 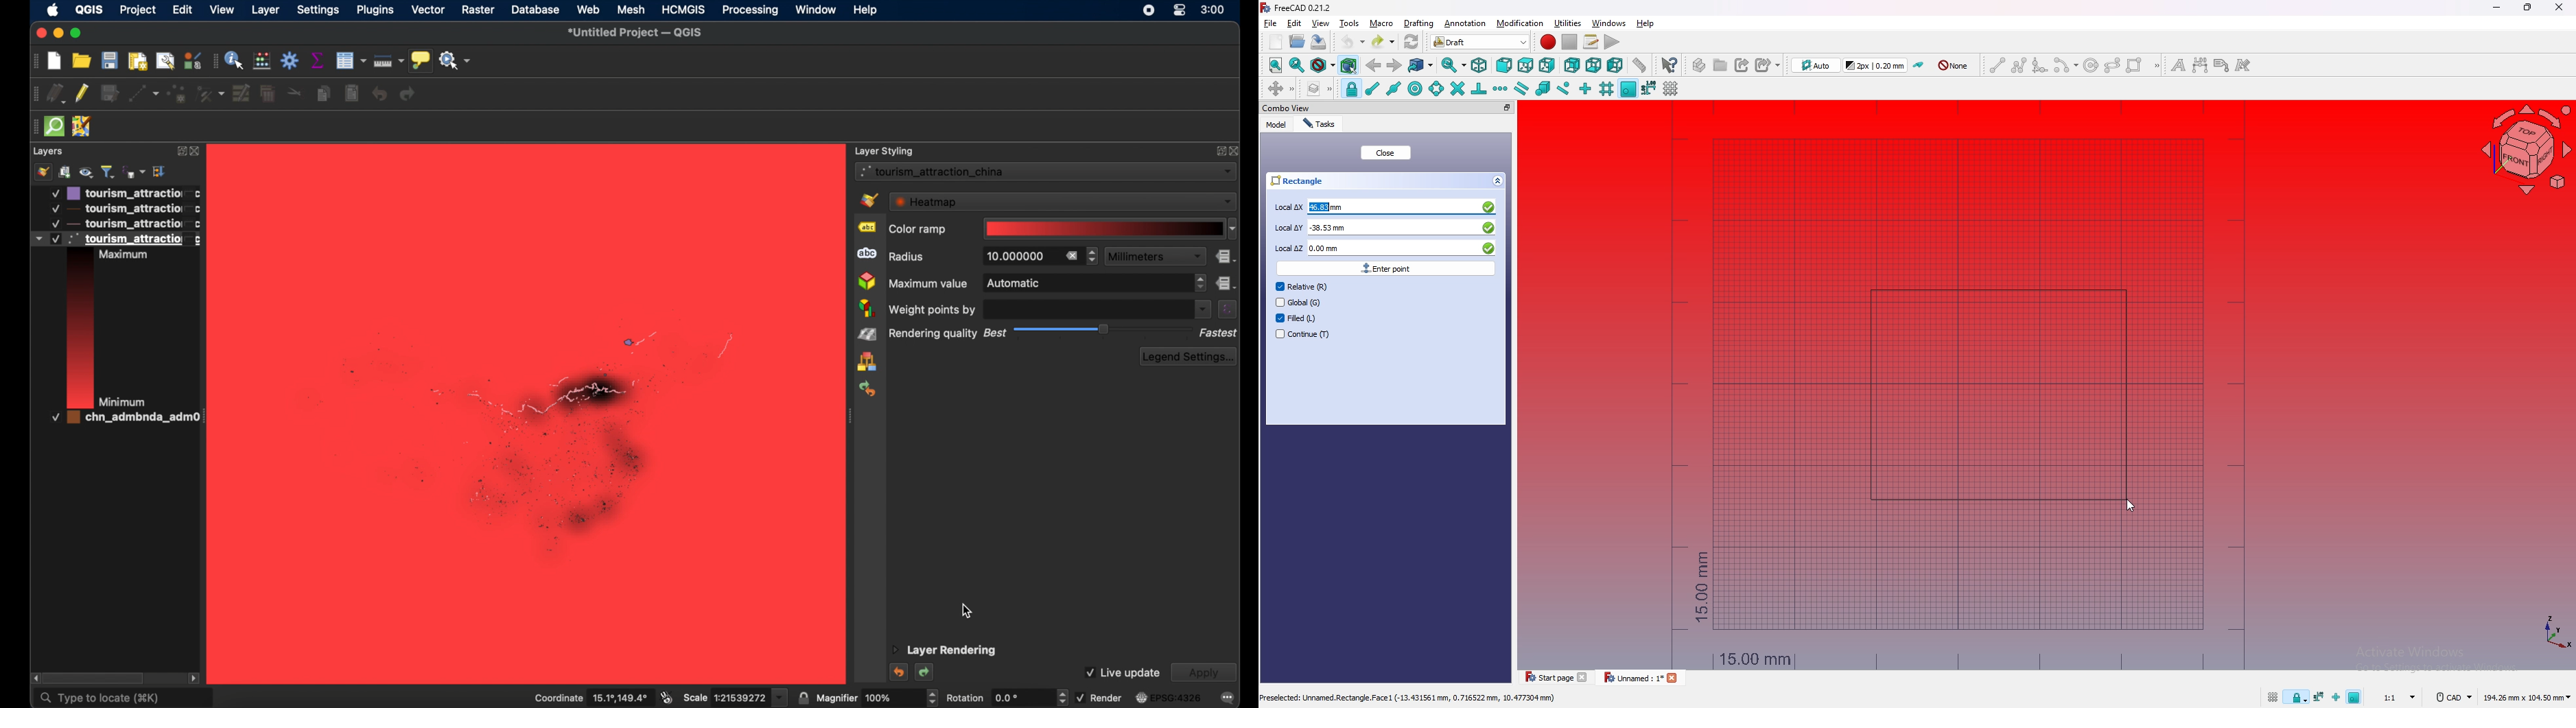 What do you see at coordinates (2177, 65) in the screenshot?
I see `text` at bounding box center [2177, 65].